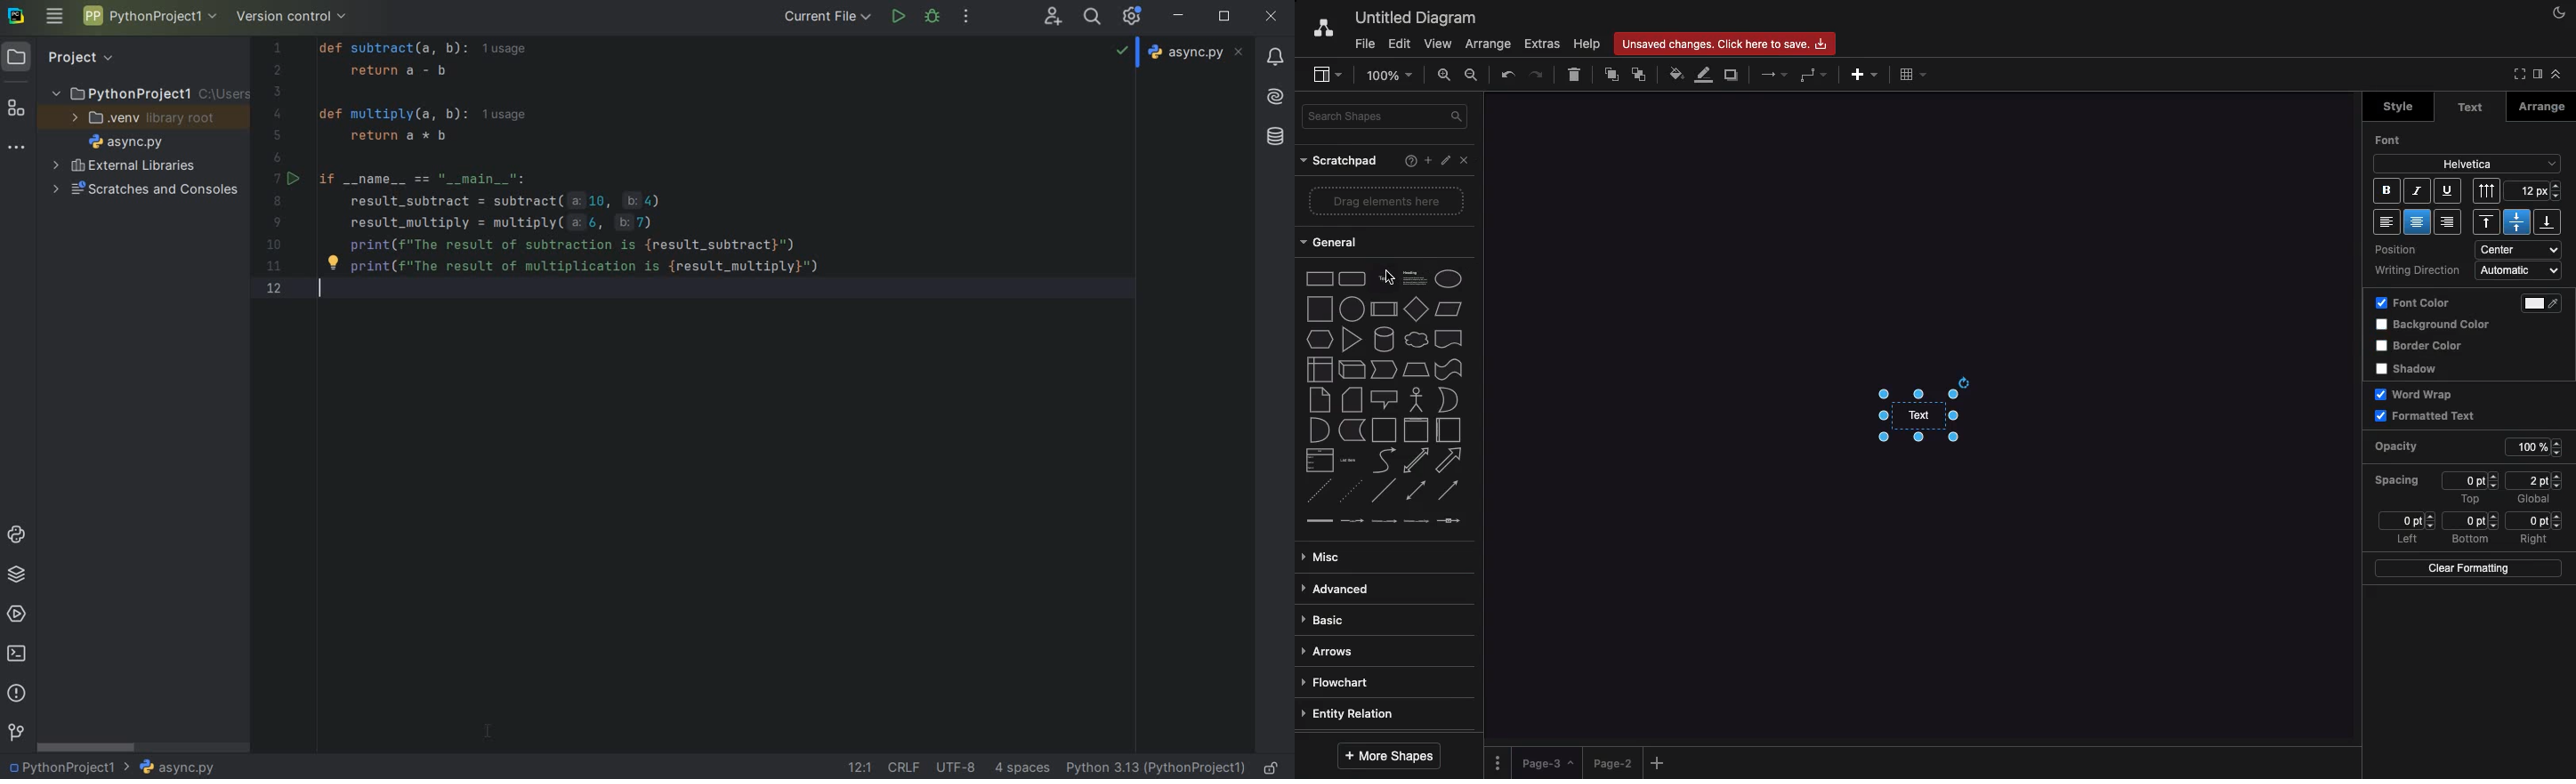 This screenshot has height=784, width=2576. I want to click on debug, so click(933, 15).